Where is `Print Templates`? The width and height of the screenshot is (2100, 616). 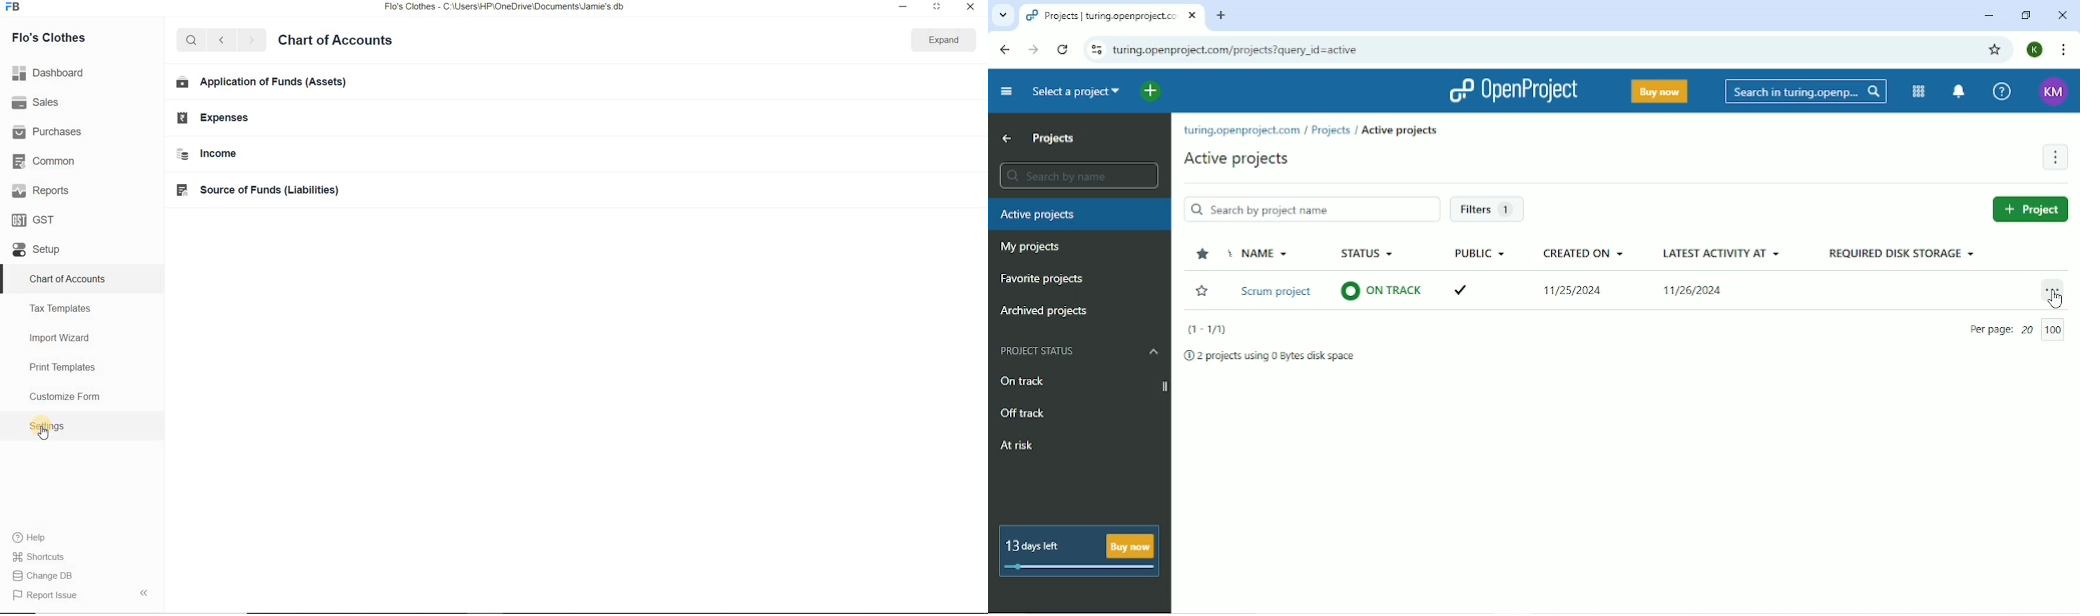
Print Templates is located at coordinates (61, 366).